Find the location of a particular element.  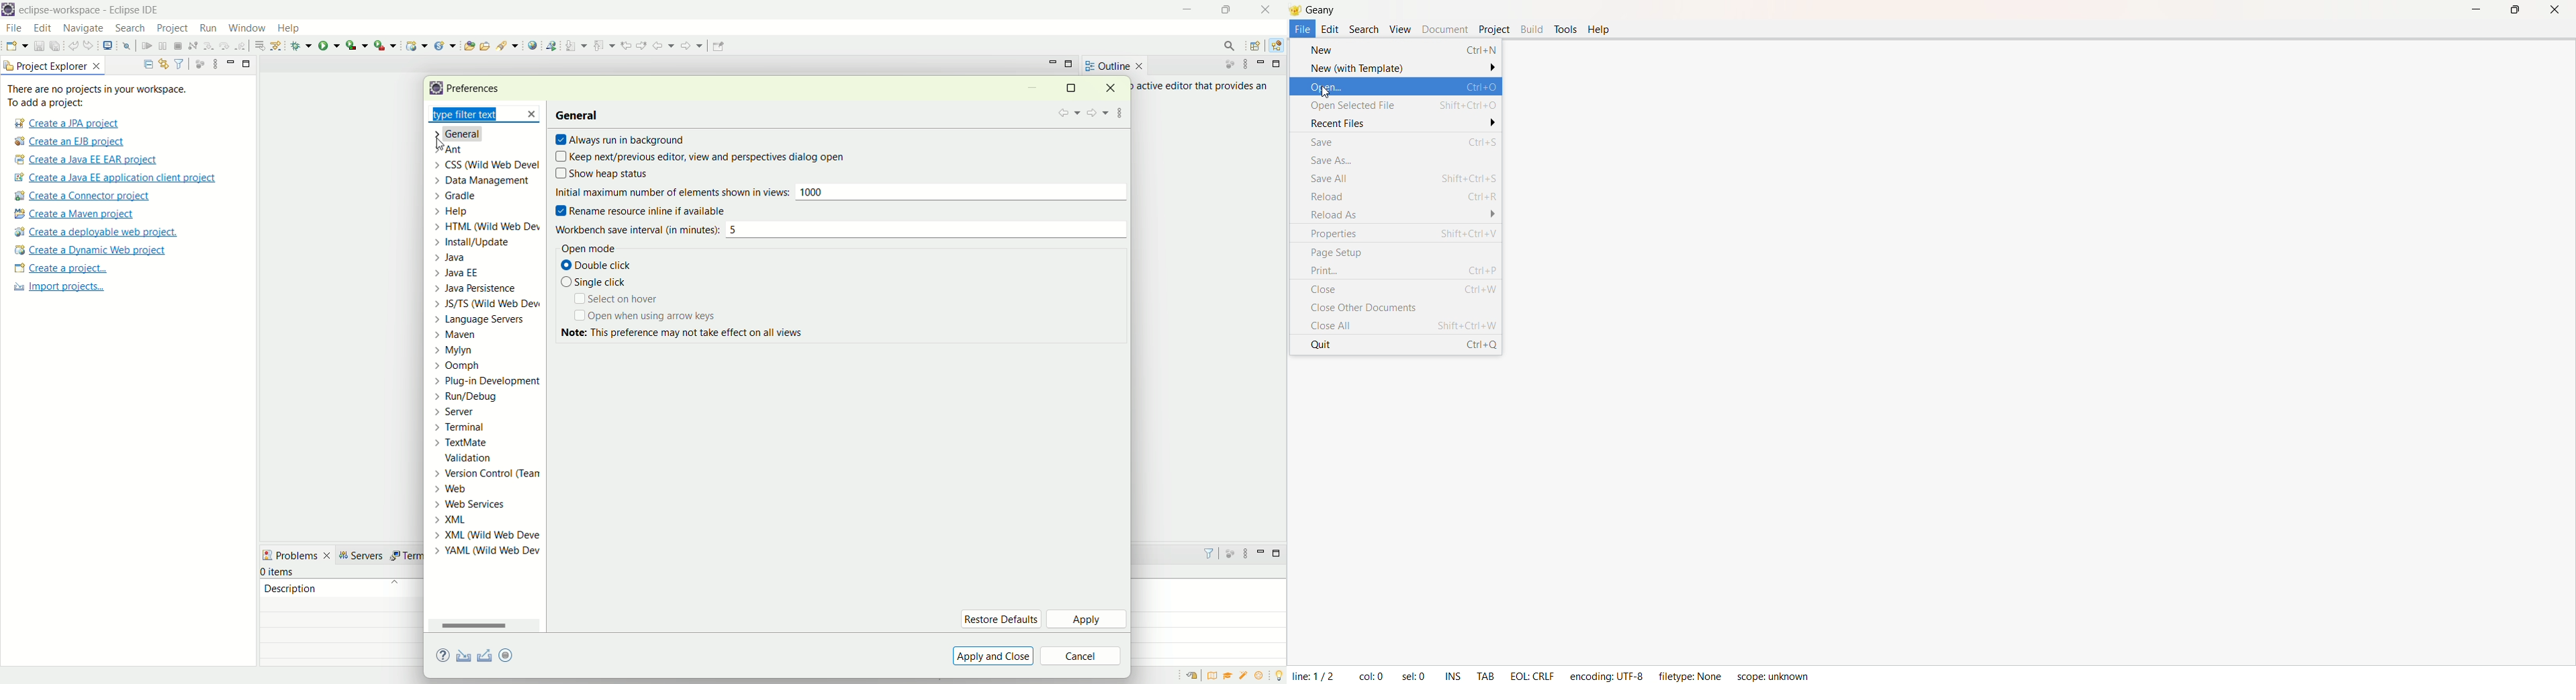

create a Java EE application client project is located at coordinates (115, 180).